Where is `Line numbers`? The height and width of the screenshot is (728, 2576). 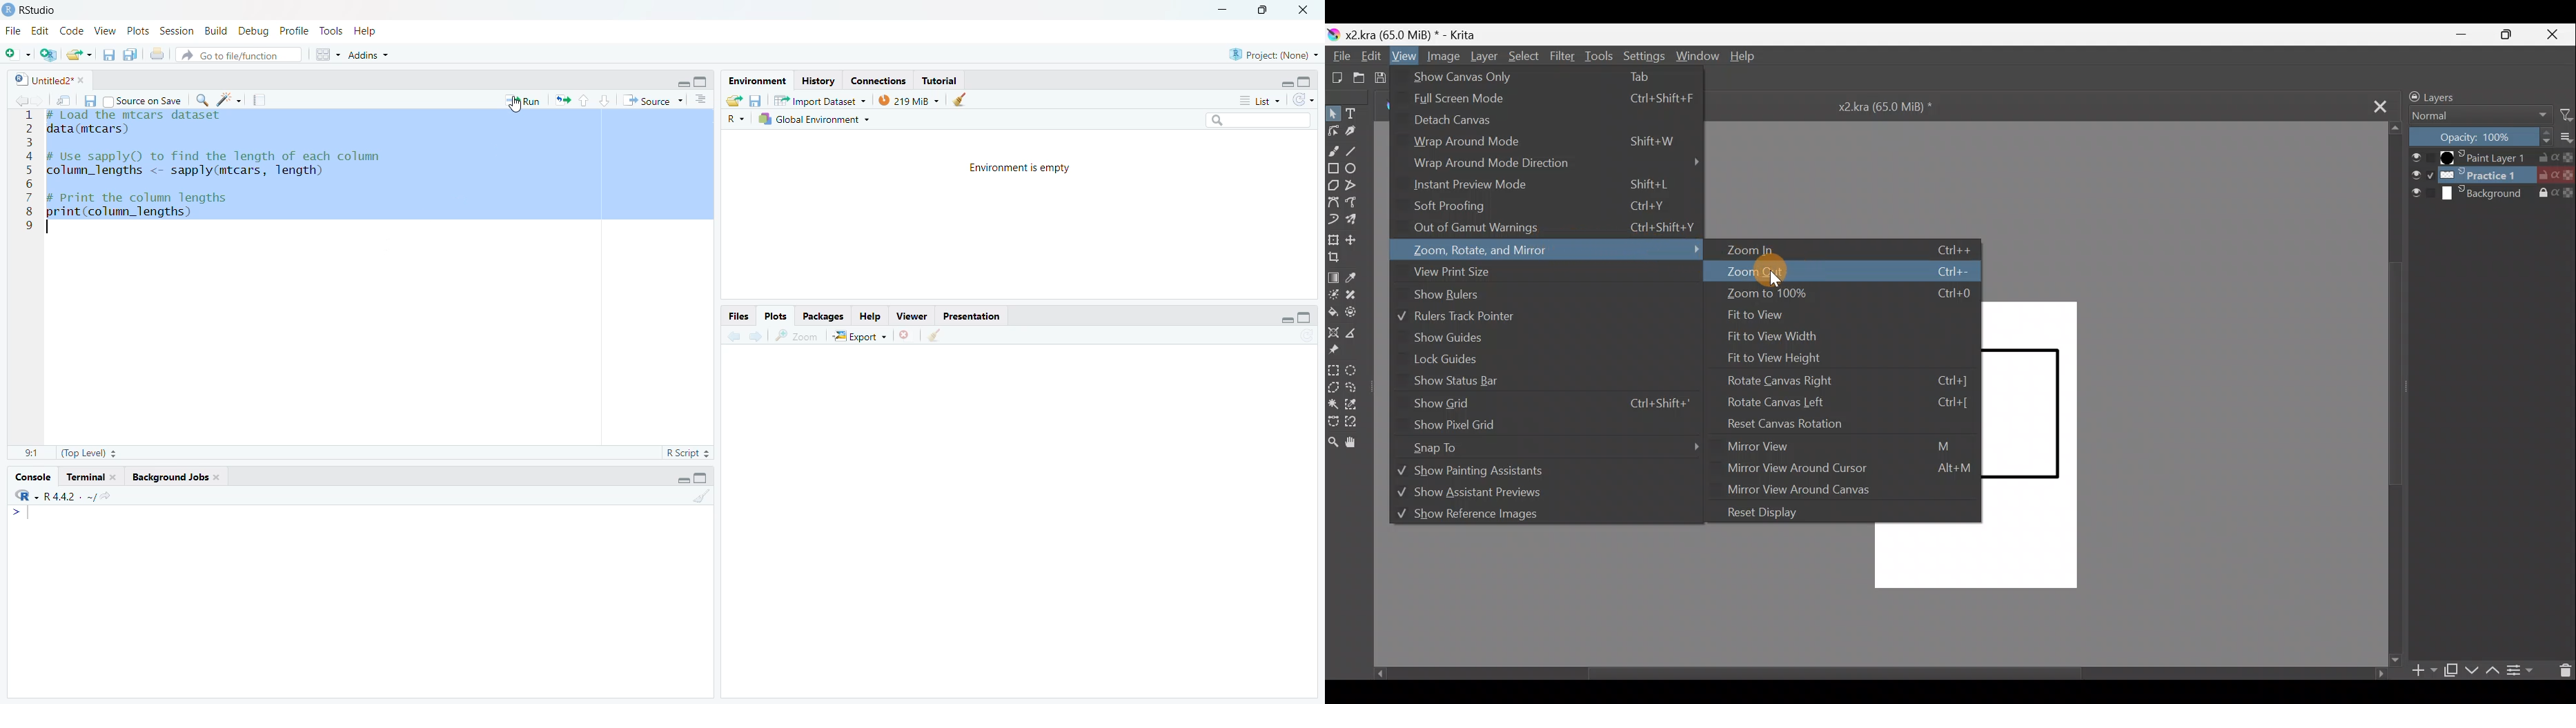
Line numbers is located at coordinates (25, 172).